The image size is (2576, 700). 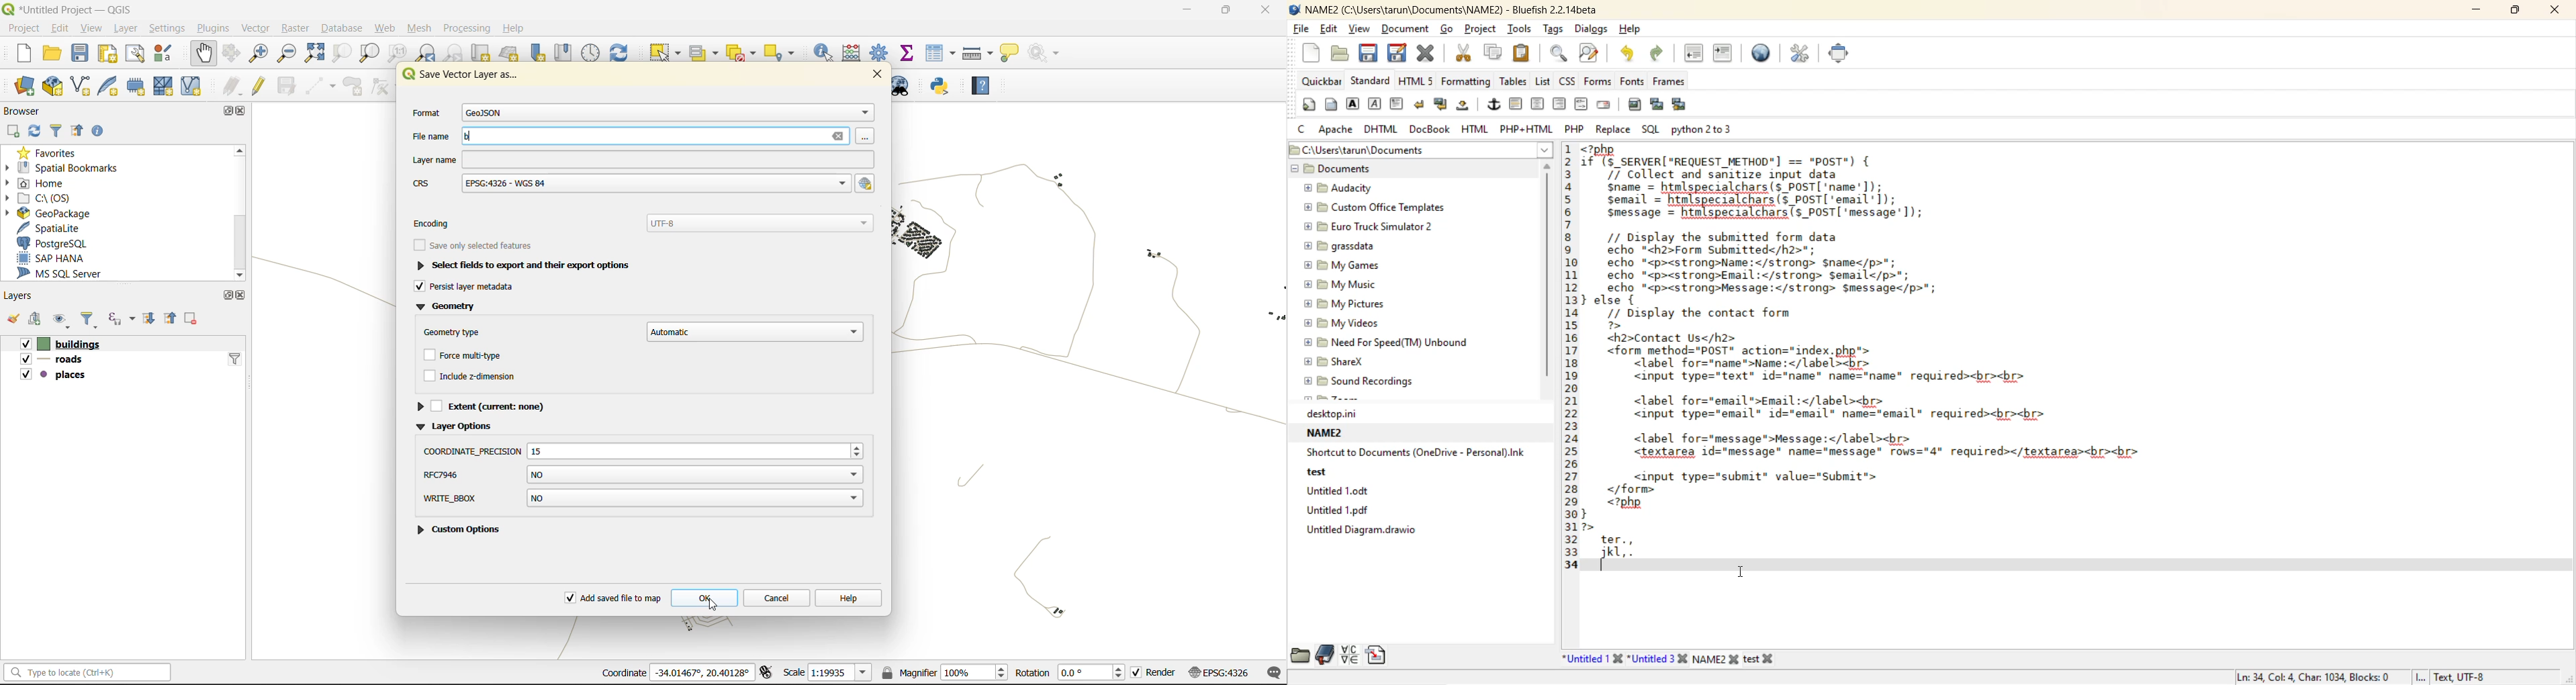 What do you see at coordinates (1330, 104) in the screenshot?
I see `body` at bounding box center [1330, 104].